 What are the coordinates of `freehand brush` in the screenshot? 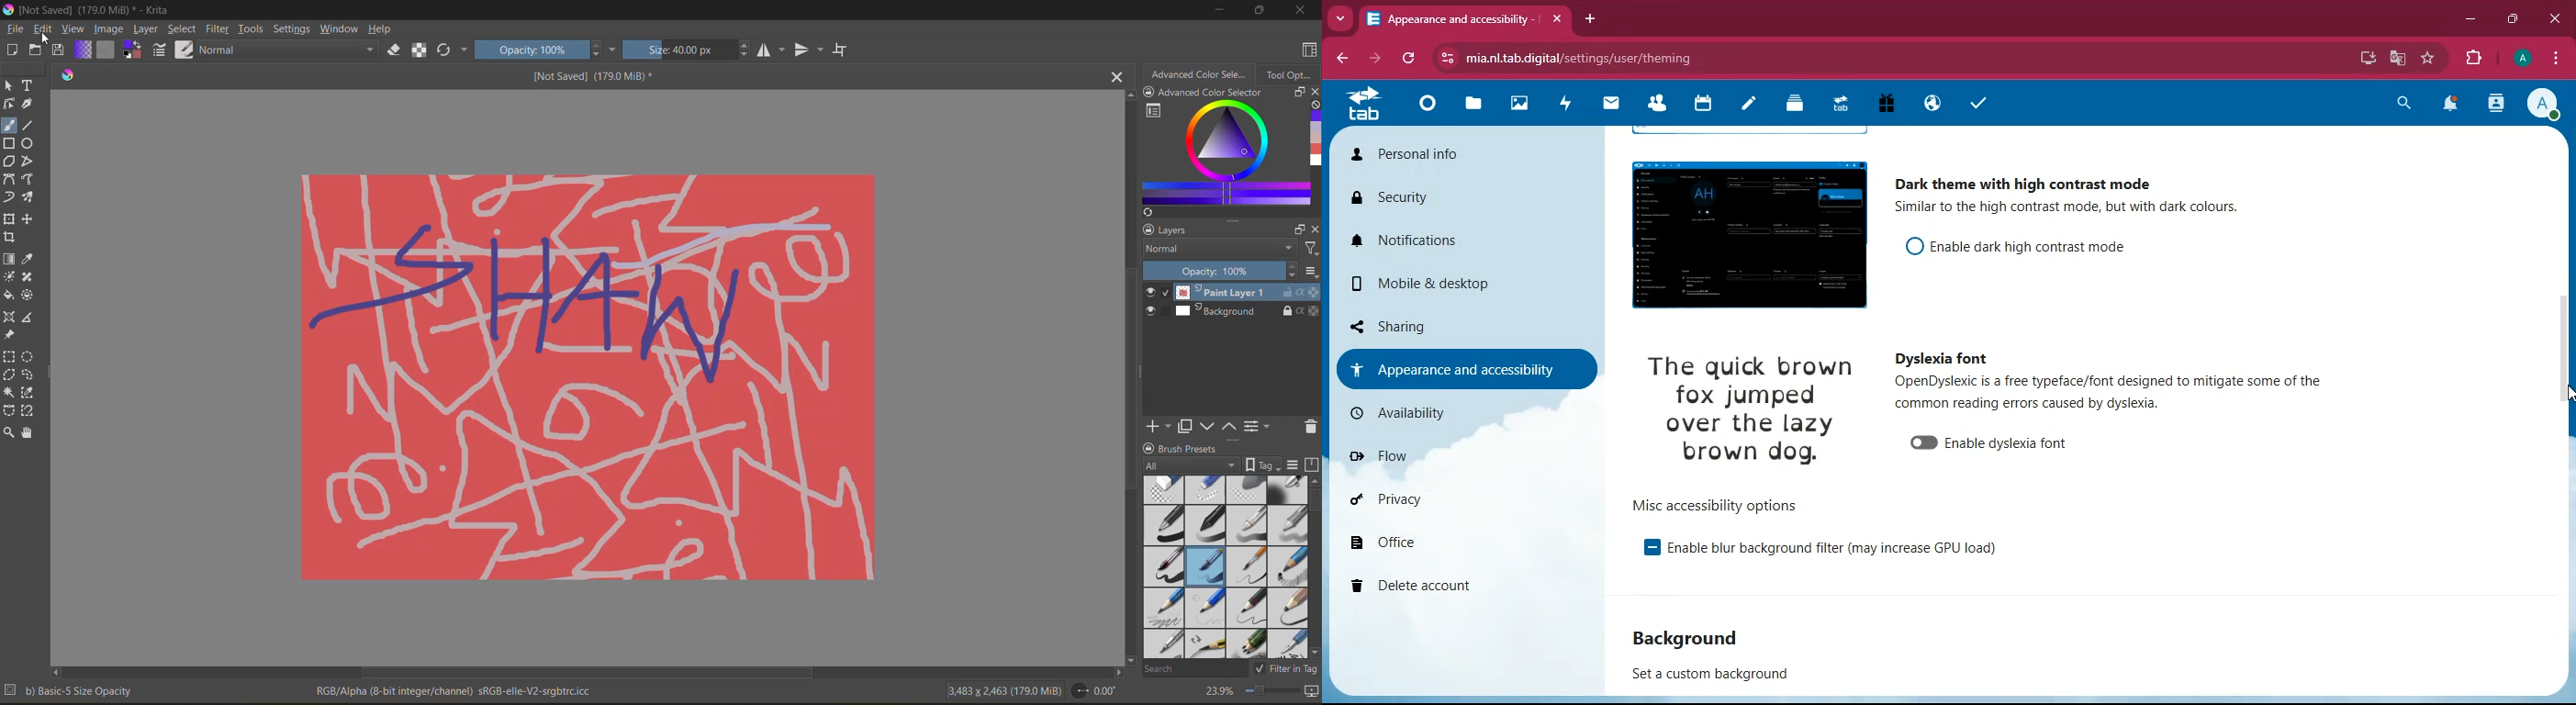 It's located at (8, 125).